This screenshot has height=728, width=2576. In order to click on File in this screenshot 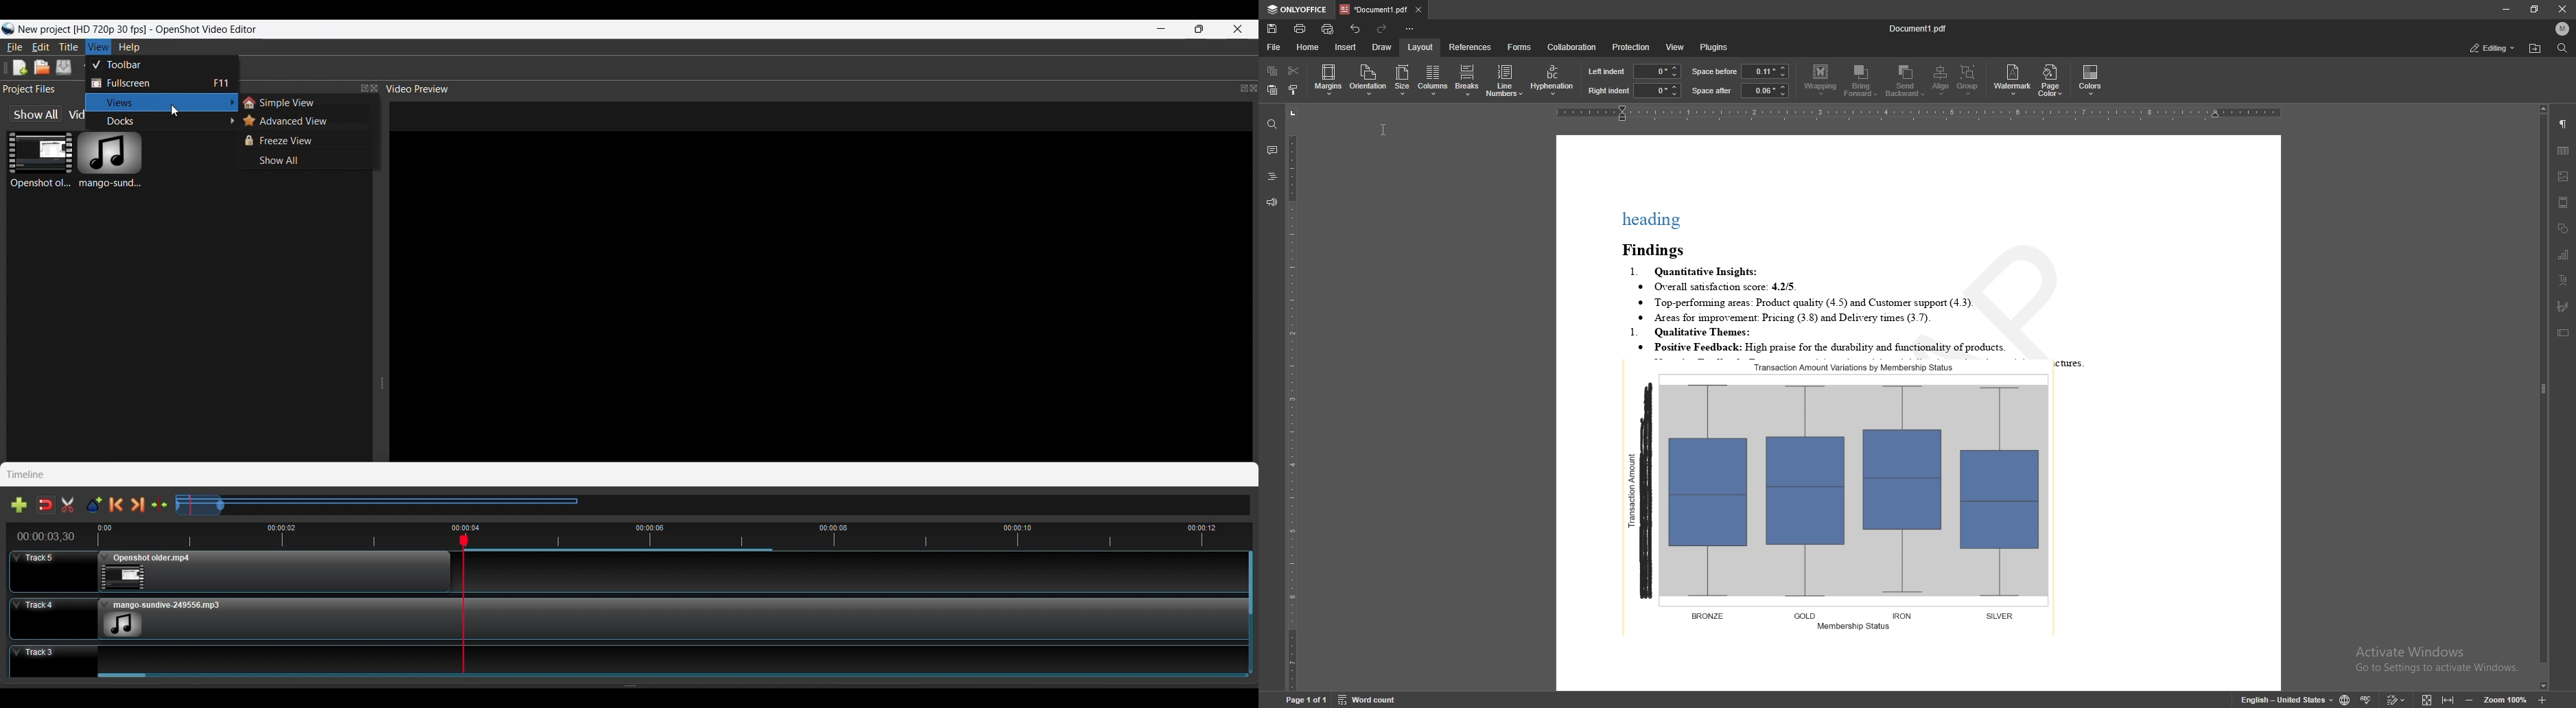, I will do `click(15, 47)`.